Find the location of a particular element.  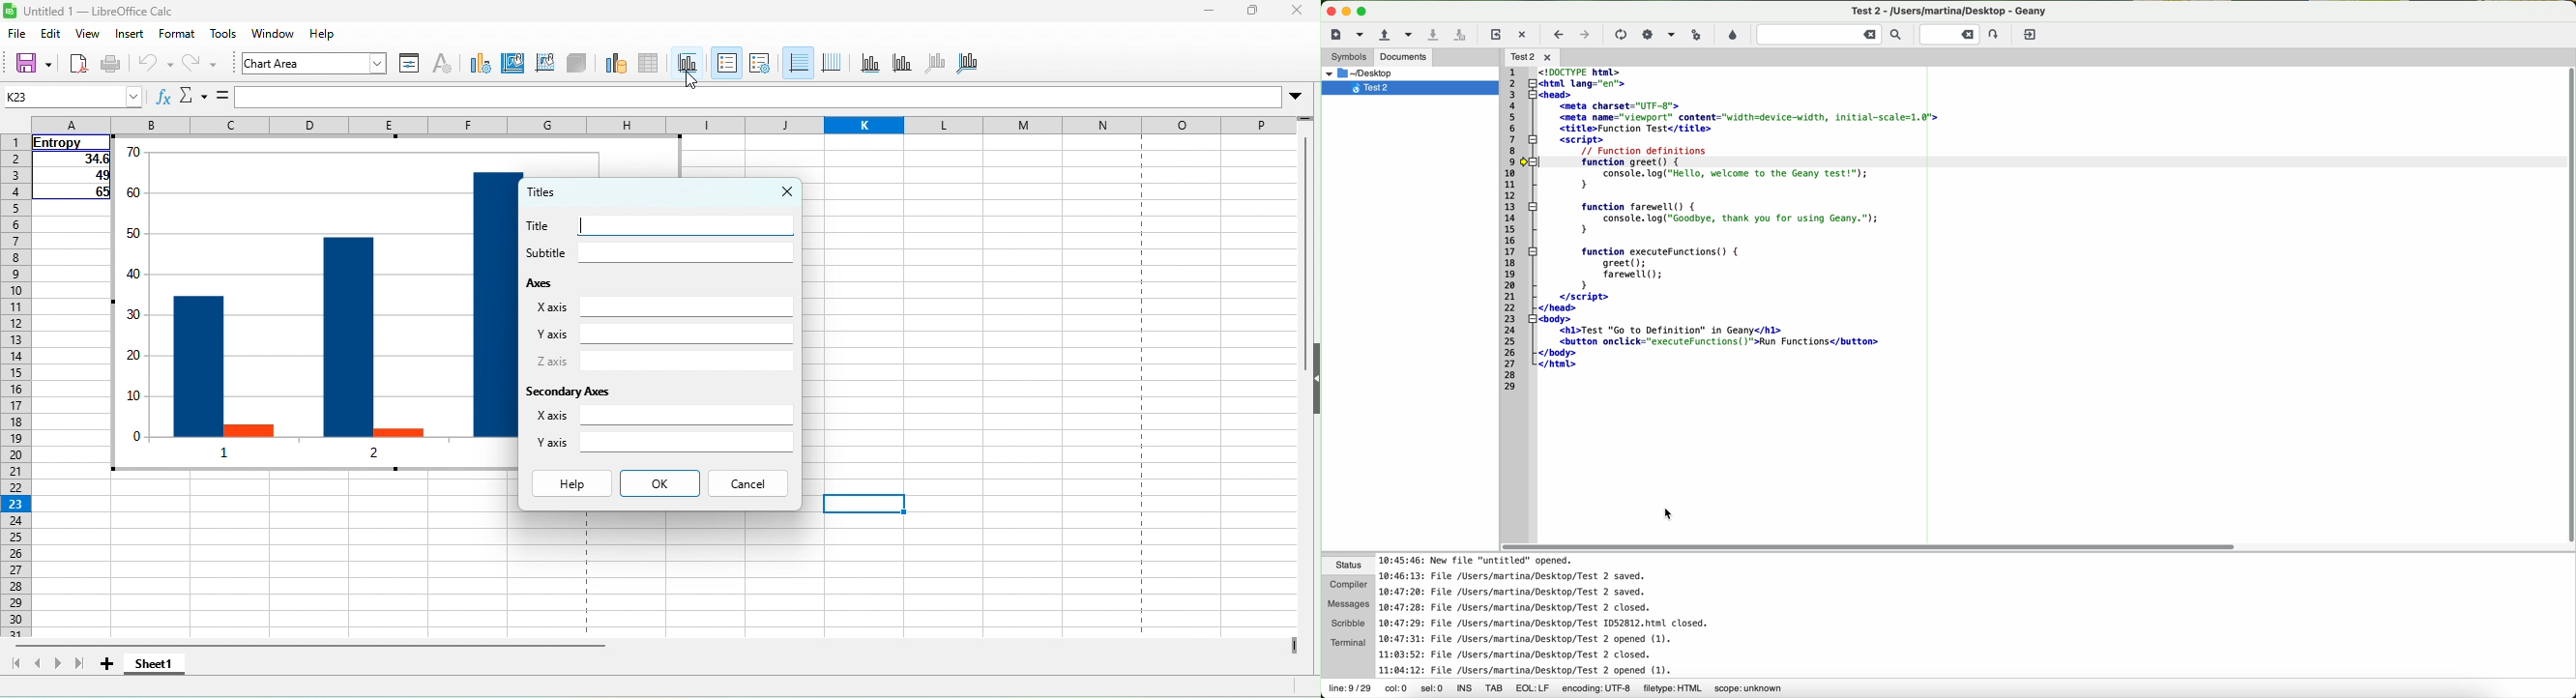

chart area is located at coordinates (514, 66).